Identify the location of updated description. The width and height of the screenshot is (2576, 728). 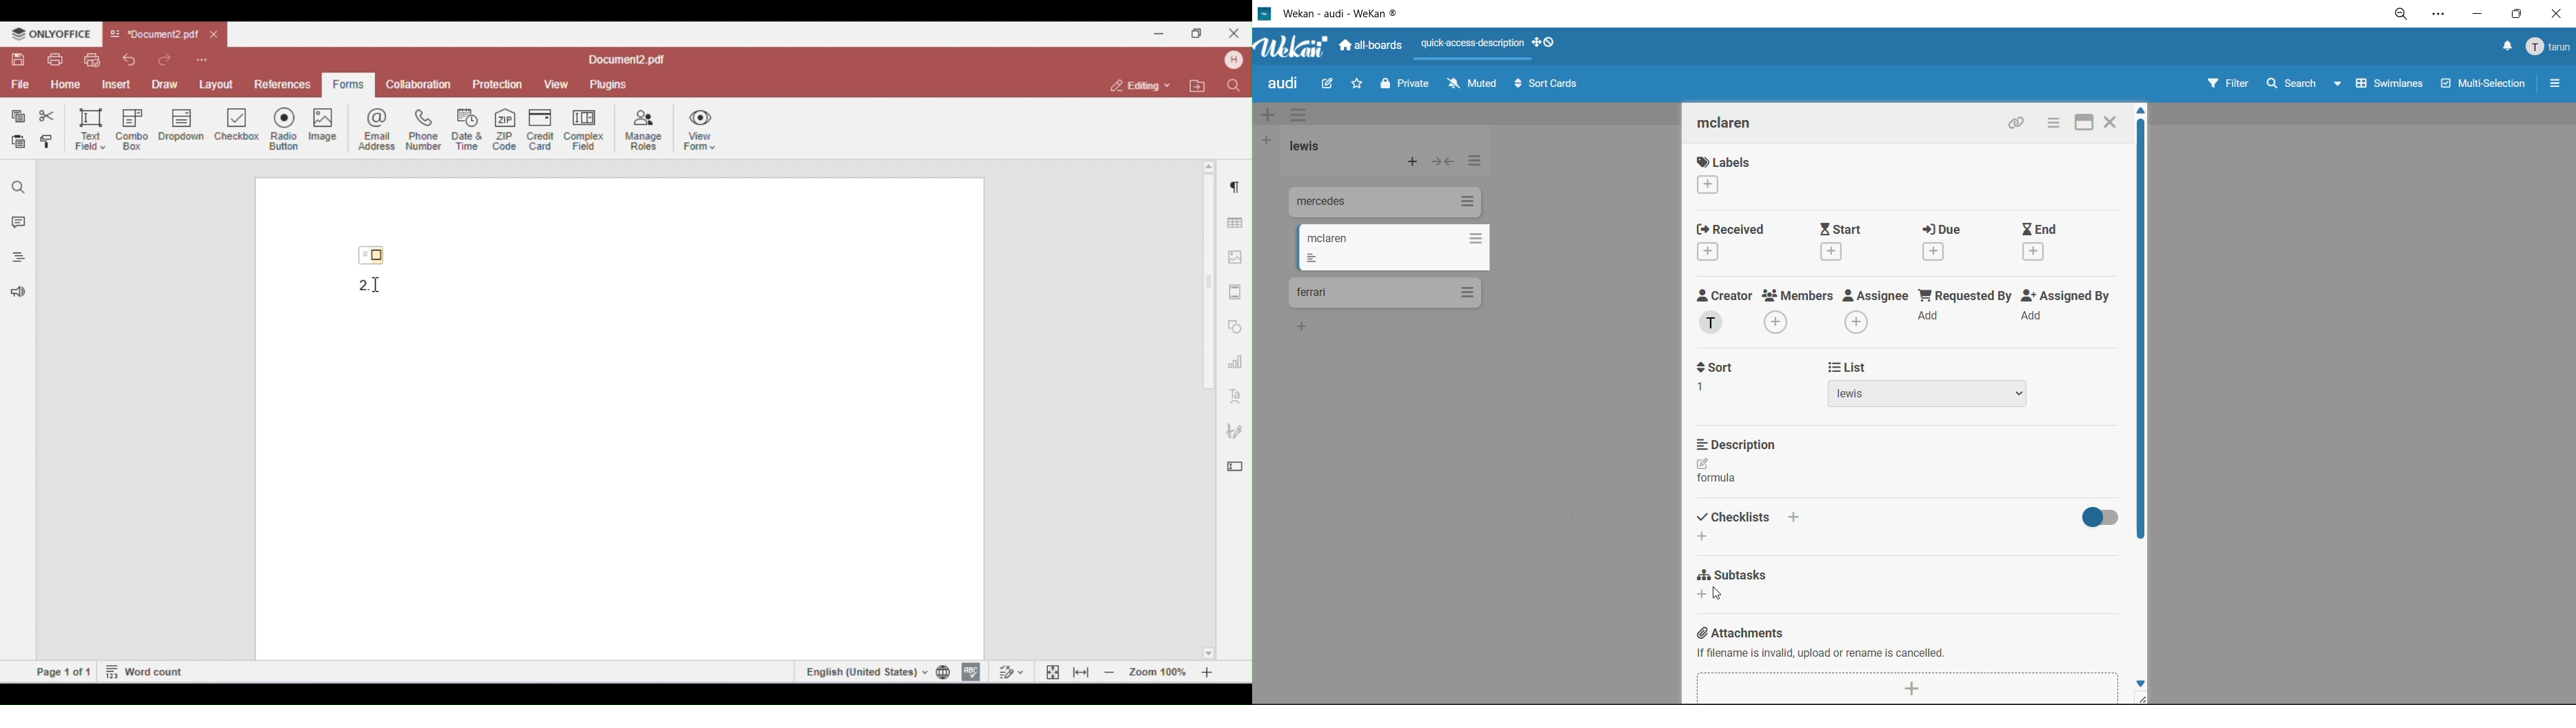
(1715, 473).